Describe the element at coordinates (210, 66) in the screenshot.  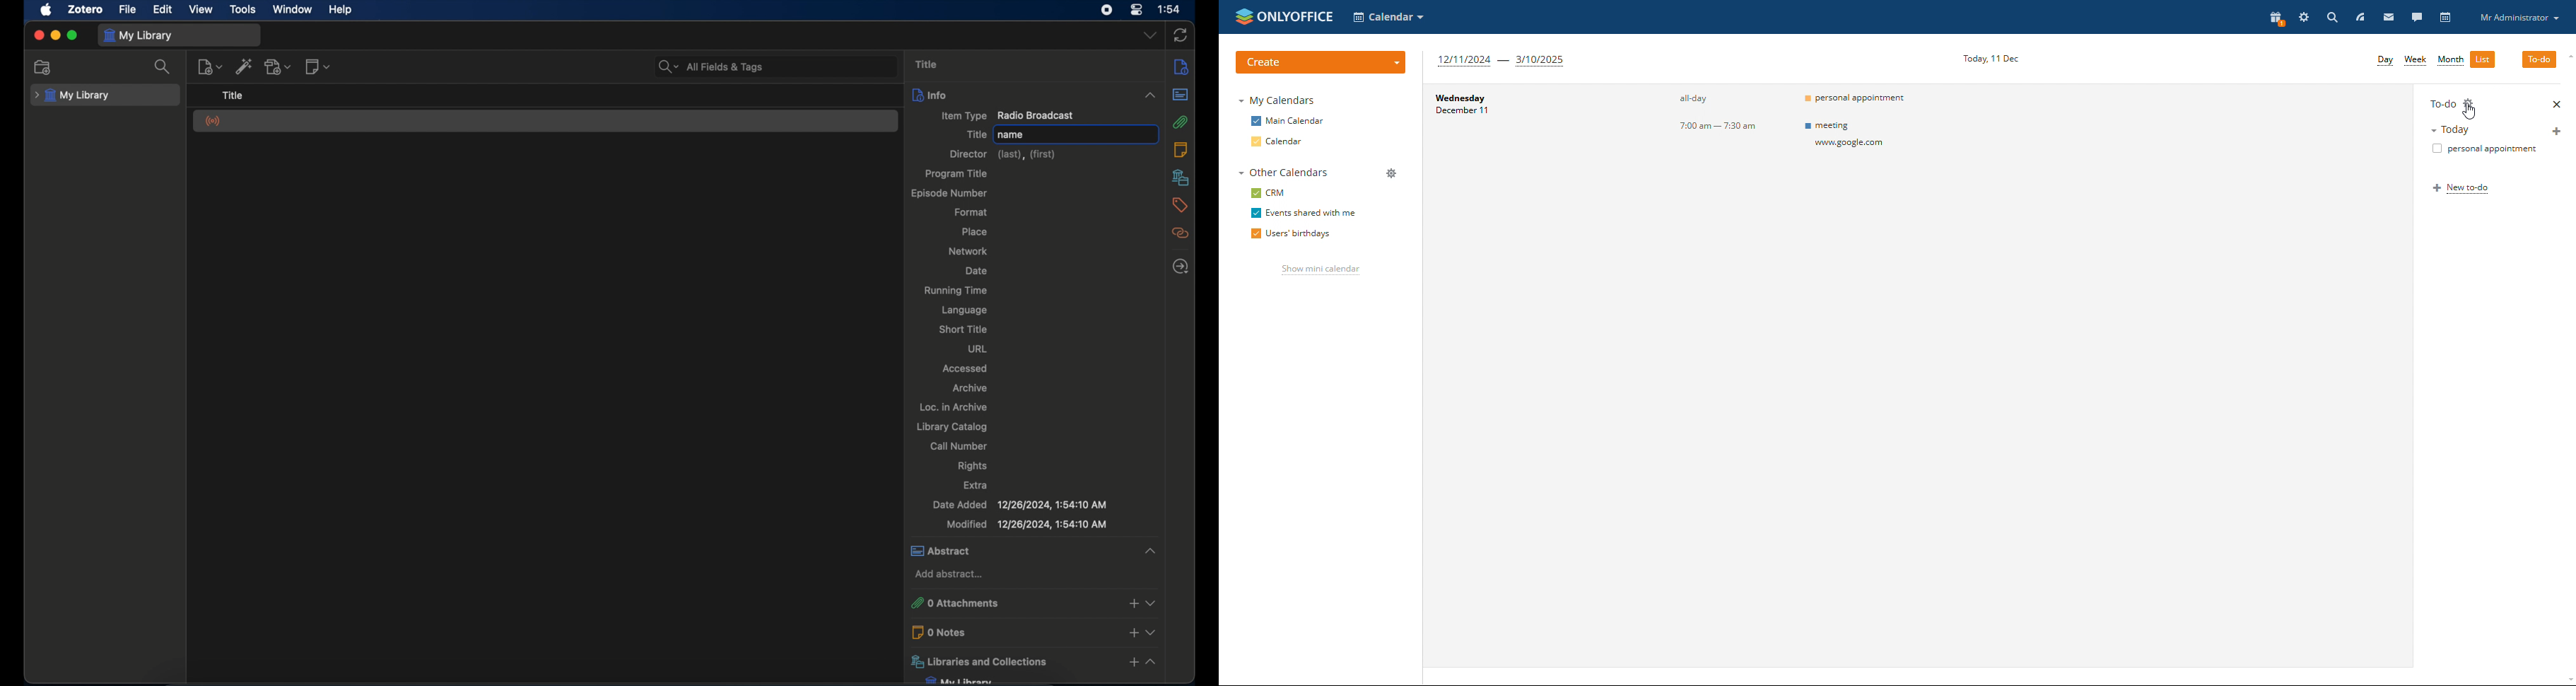
I see `new item` at that location.